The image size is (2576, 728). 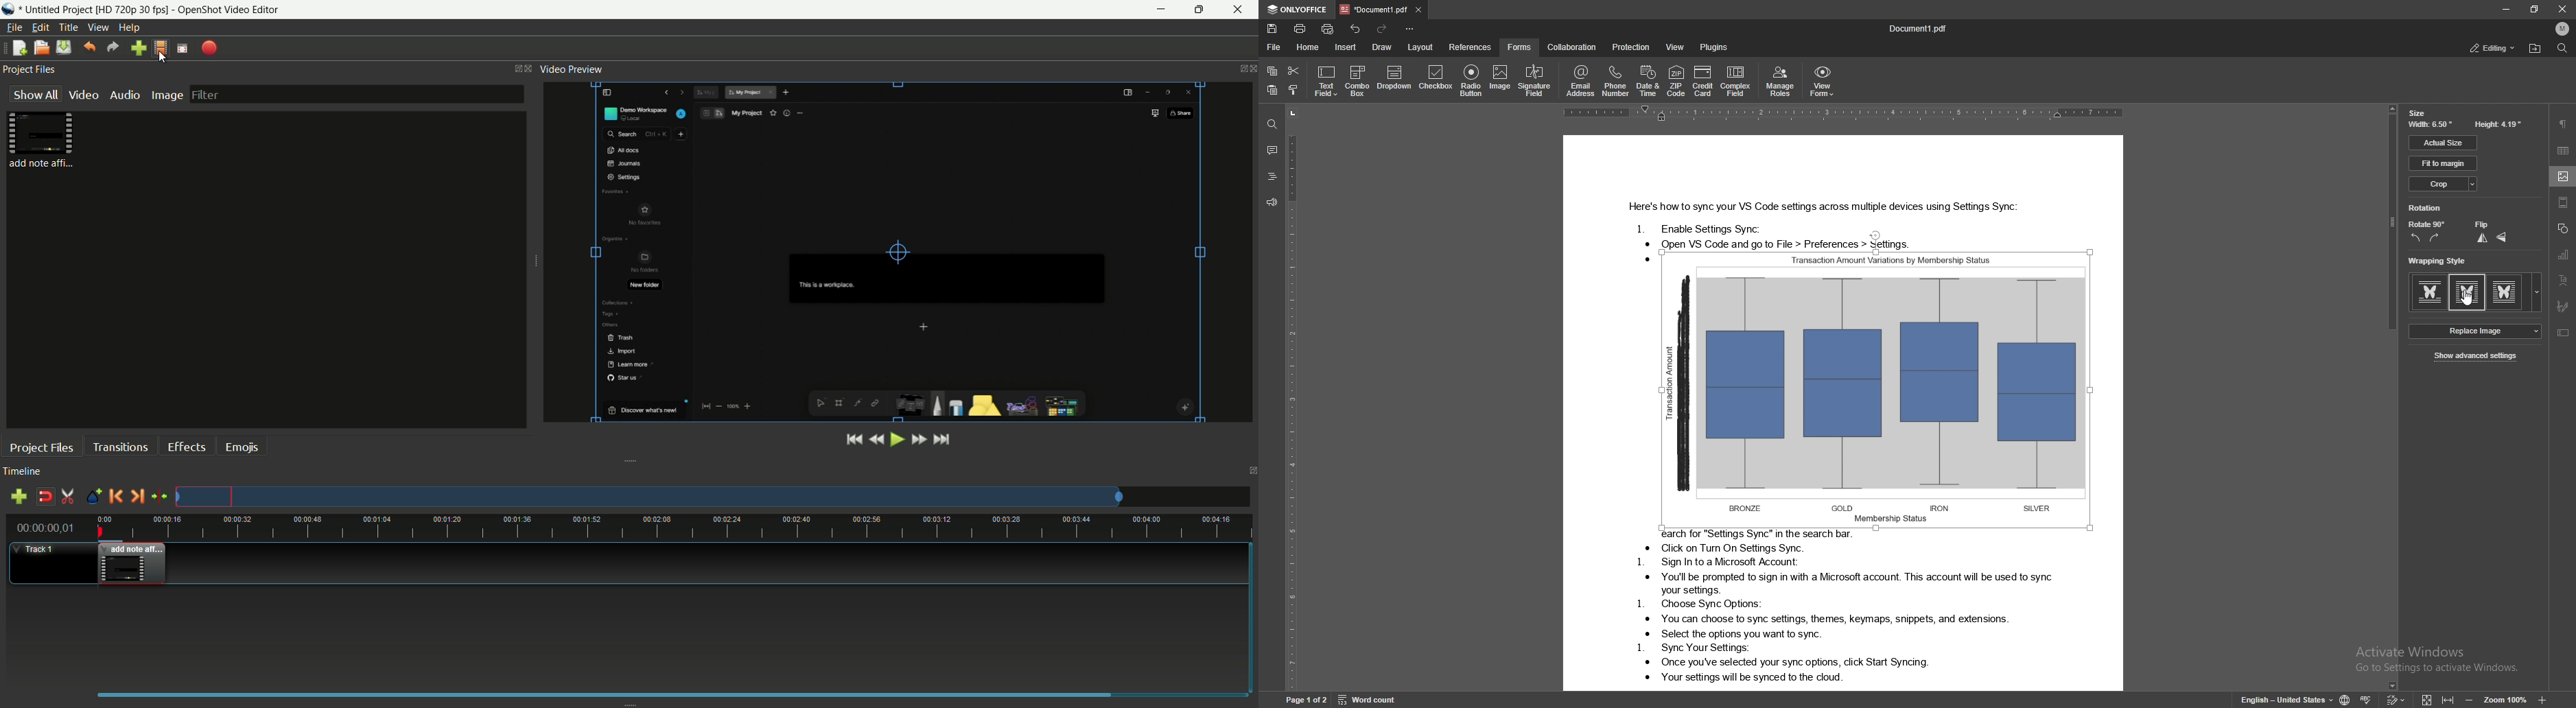 What do you see at coordinates (64, 48) in the screenshot?
I see `save file` at bounding box center [64, 48].